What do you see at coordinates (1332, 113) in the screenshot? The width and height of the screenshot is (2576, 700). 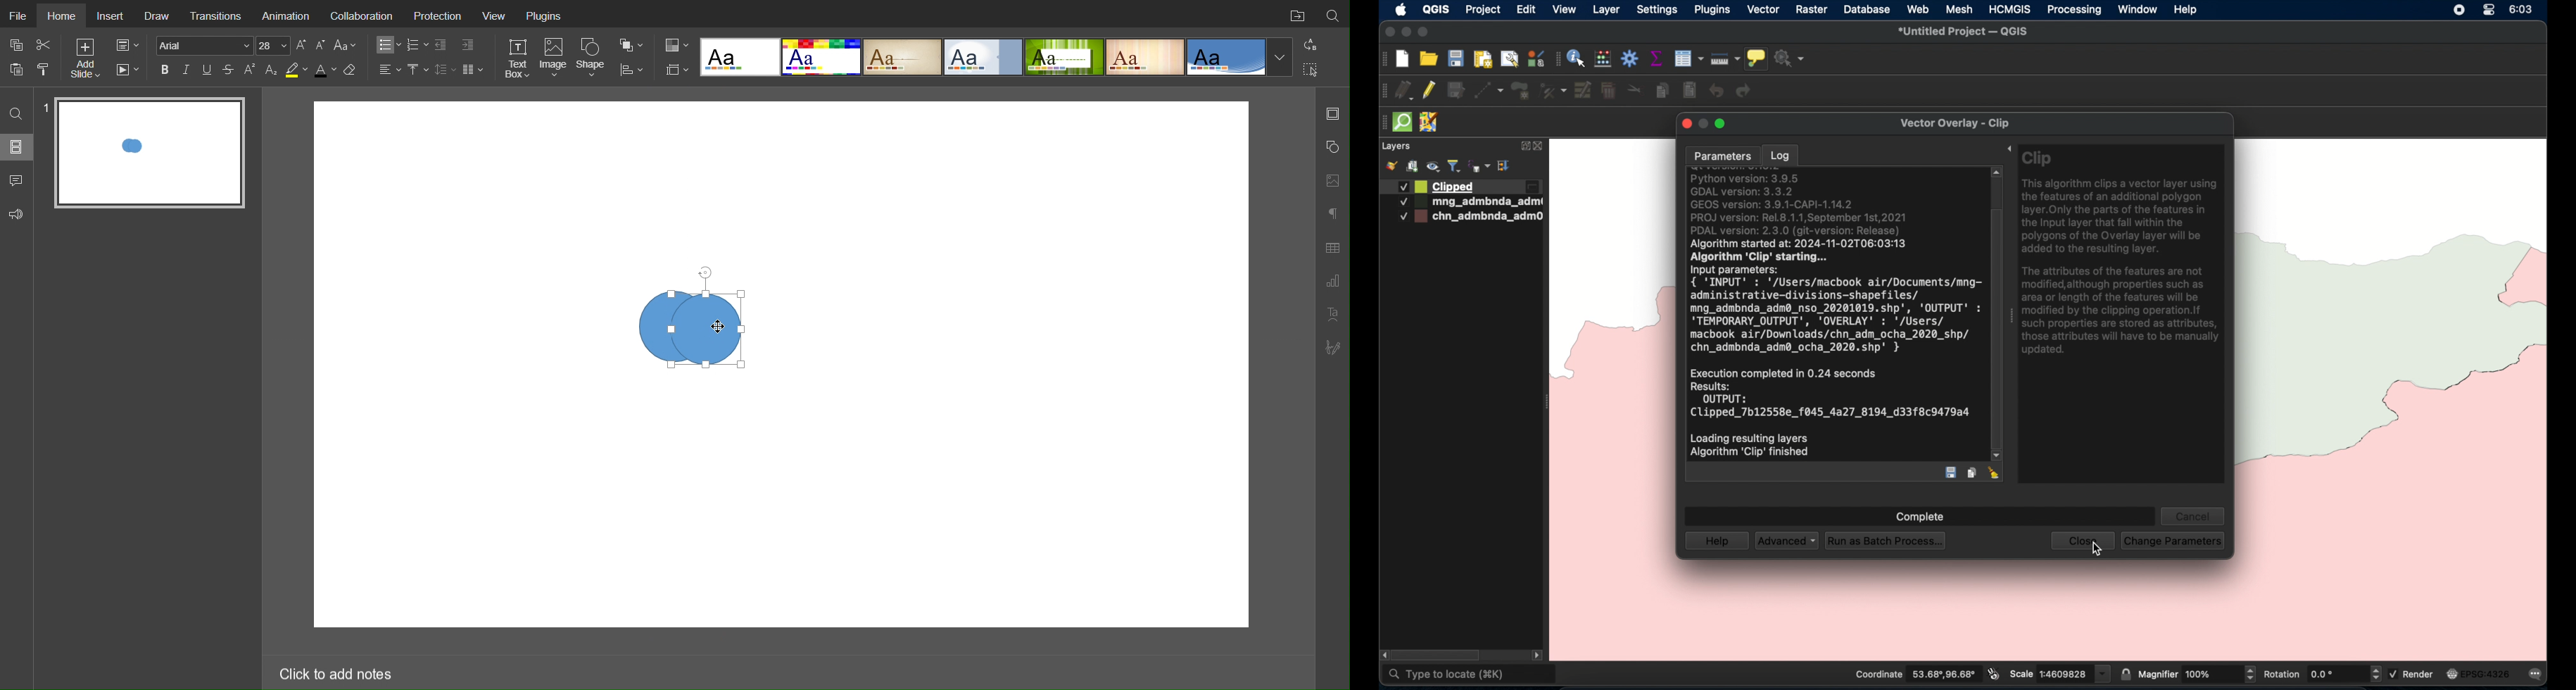 I see `Slide Settings` at bounding box center [1332, 113].